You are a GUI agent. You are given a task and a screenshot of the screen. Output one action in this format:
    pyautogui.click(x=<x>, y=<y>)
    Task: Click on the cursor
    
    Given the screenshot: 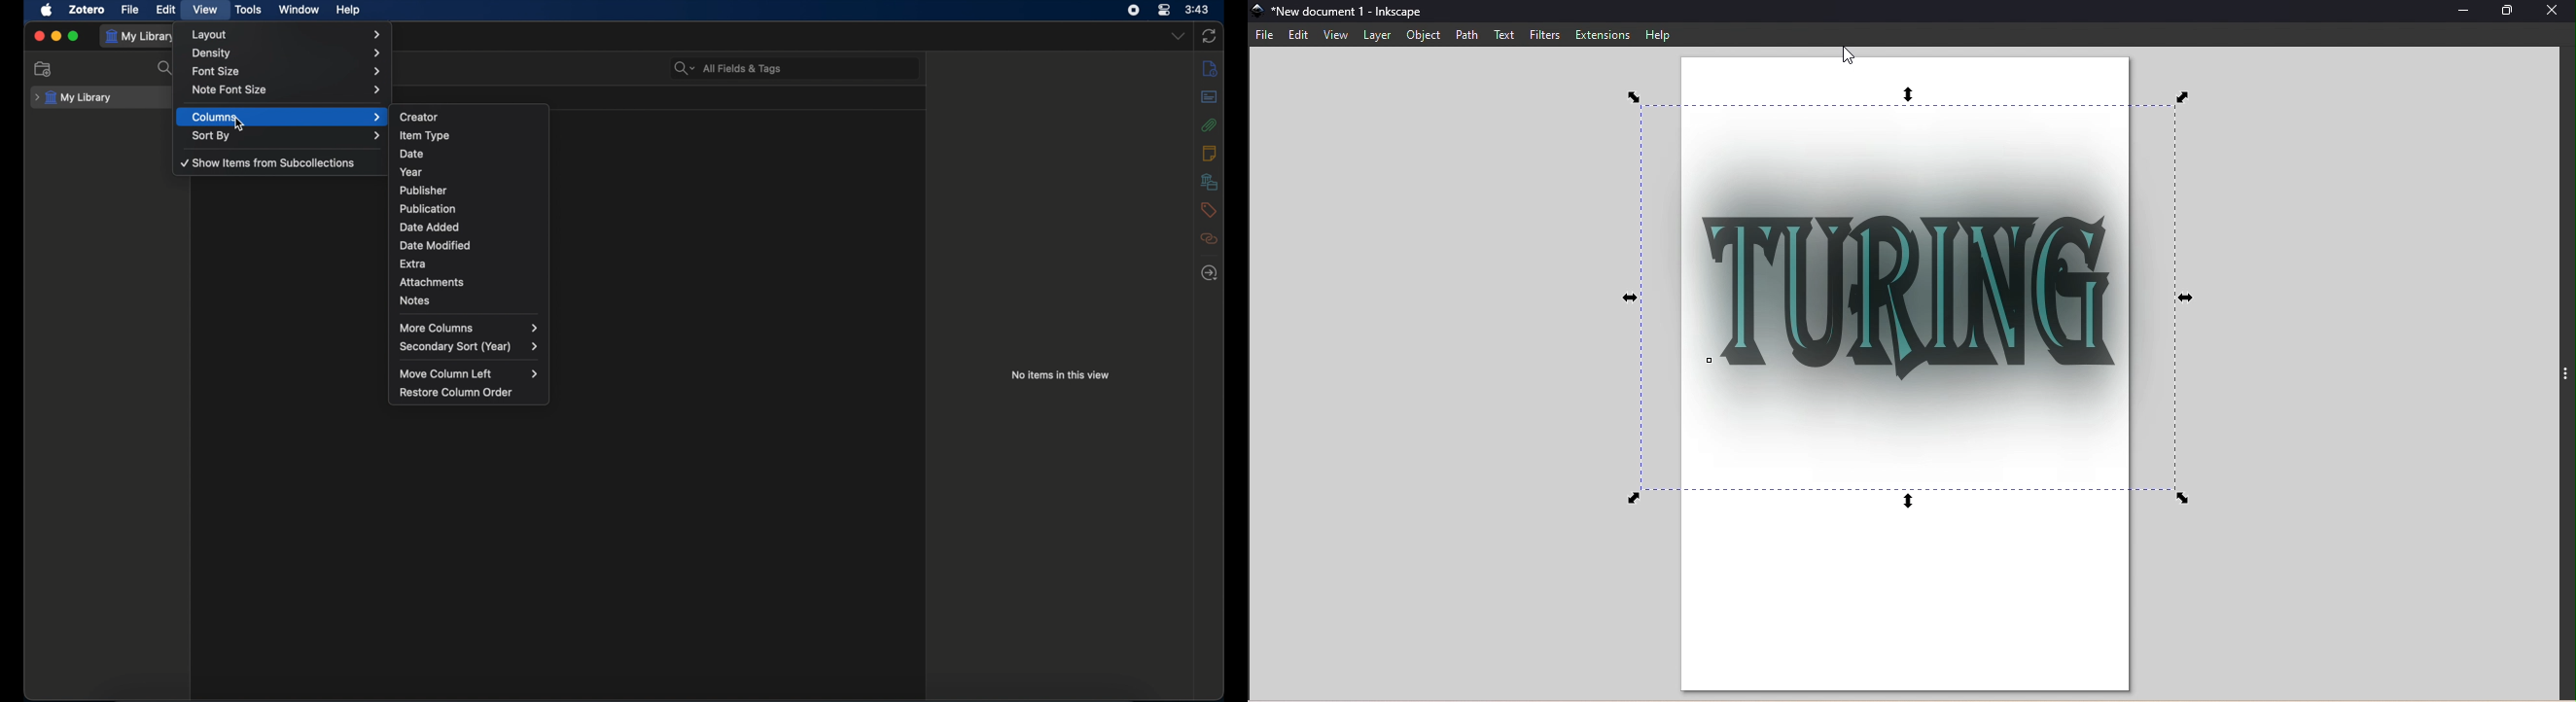 What is the action you would take?
    pyautogui.click(x=241, y=124)
    